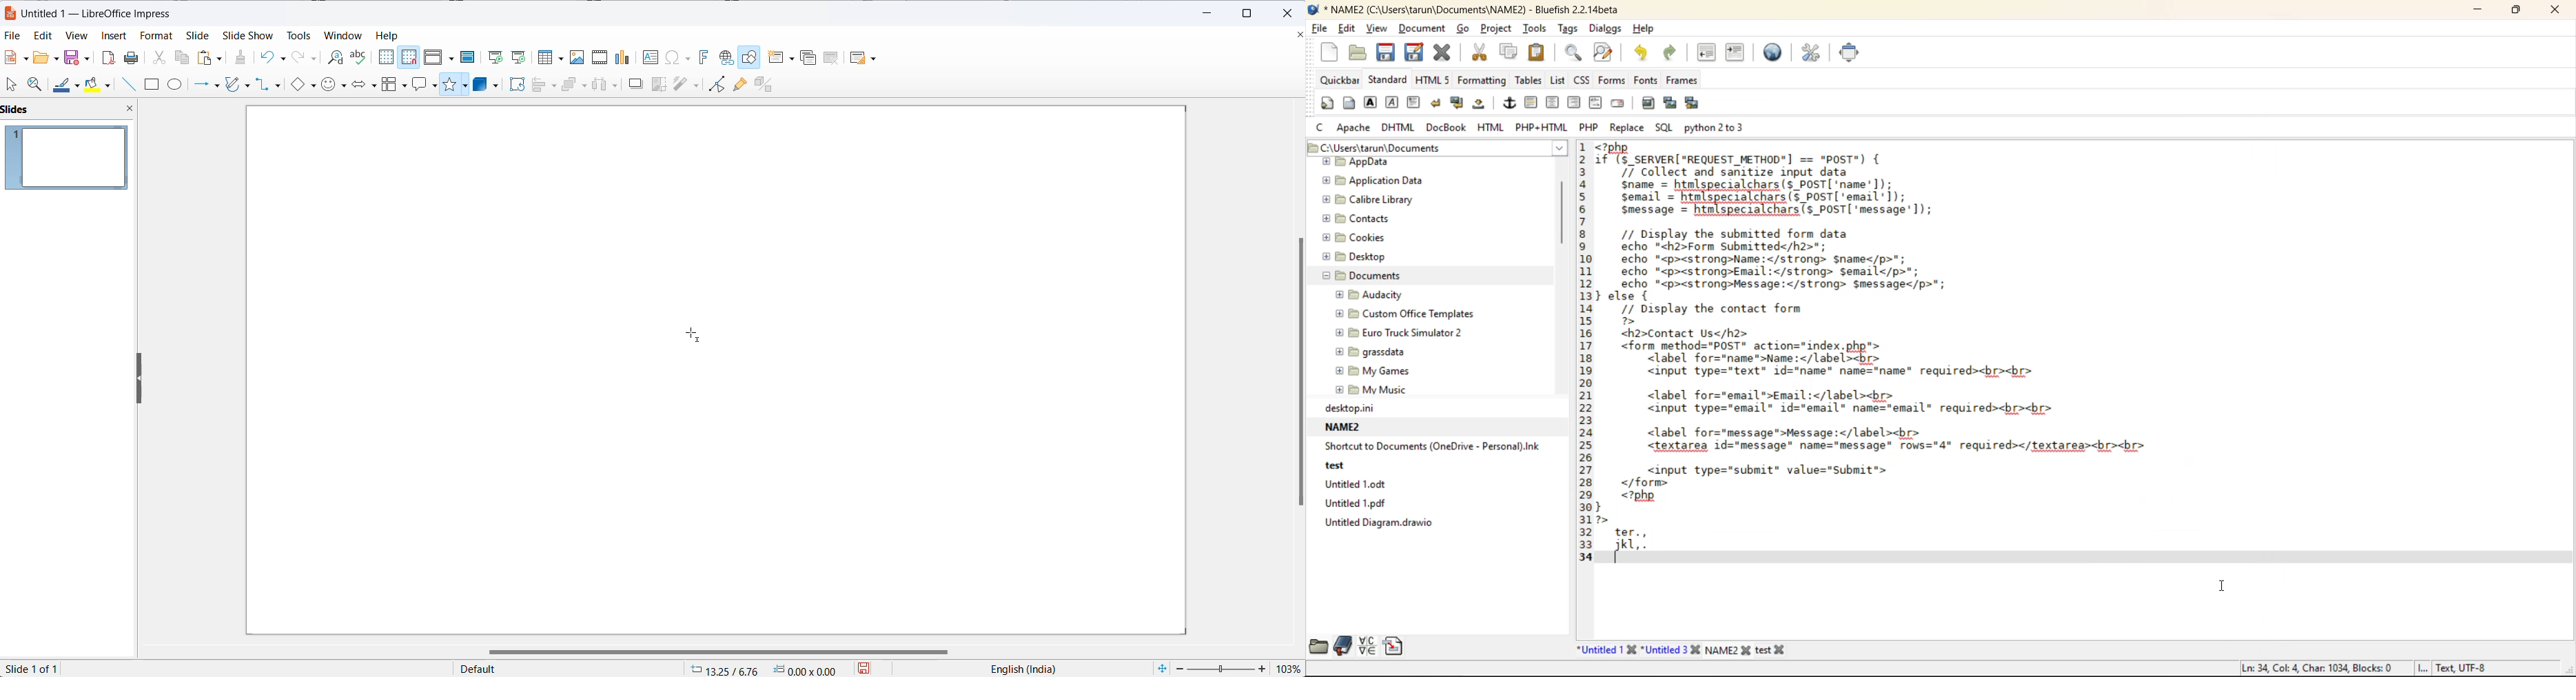 The height and width of the screenshot is (700, 2576). I want to click on curve and polygons, so click(238, 86).